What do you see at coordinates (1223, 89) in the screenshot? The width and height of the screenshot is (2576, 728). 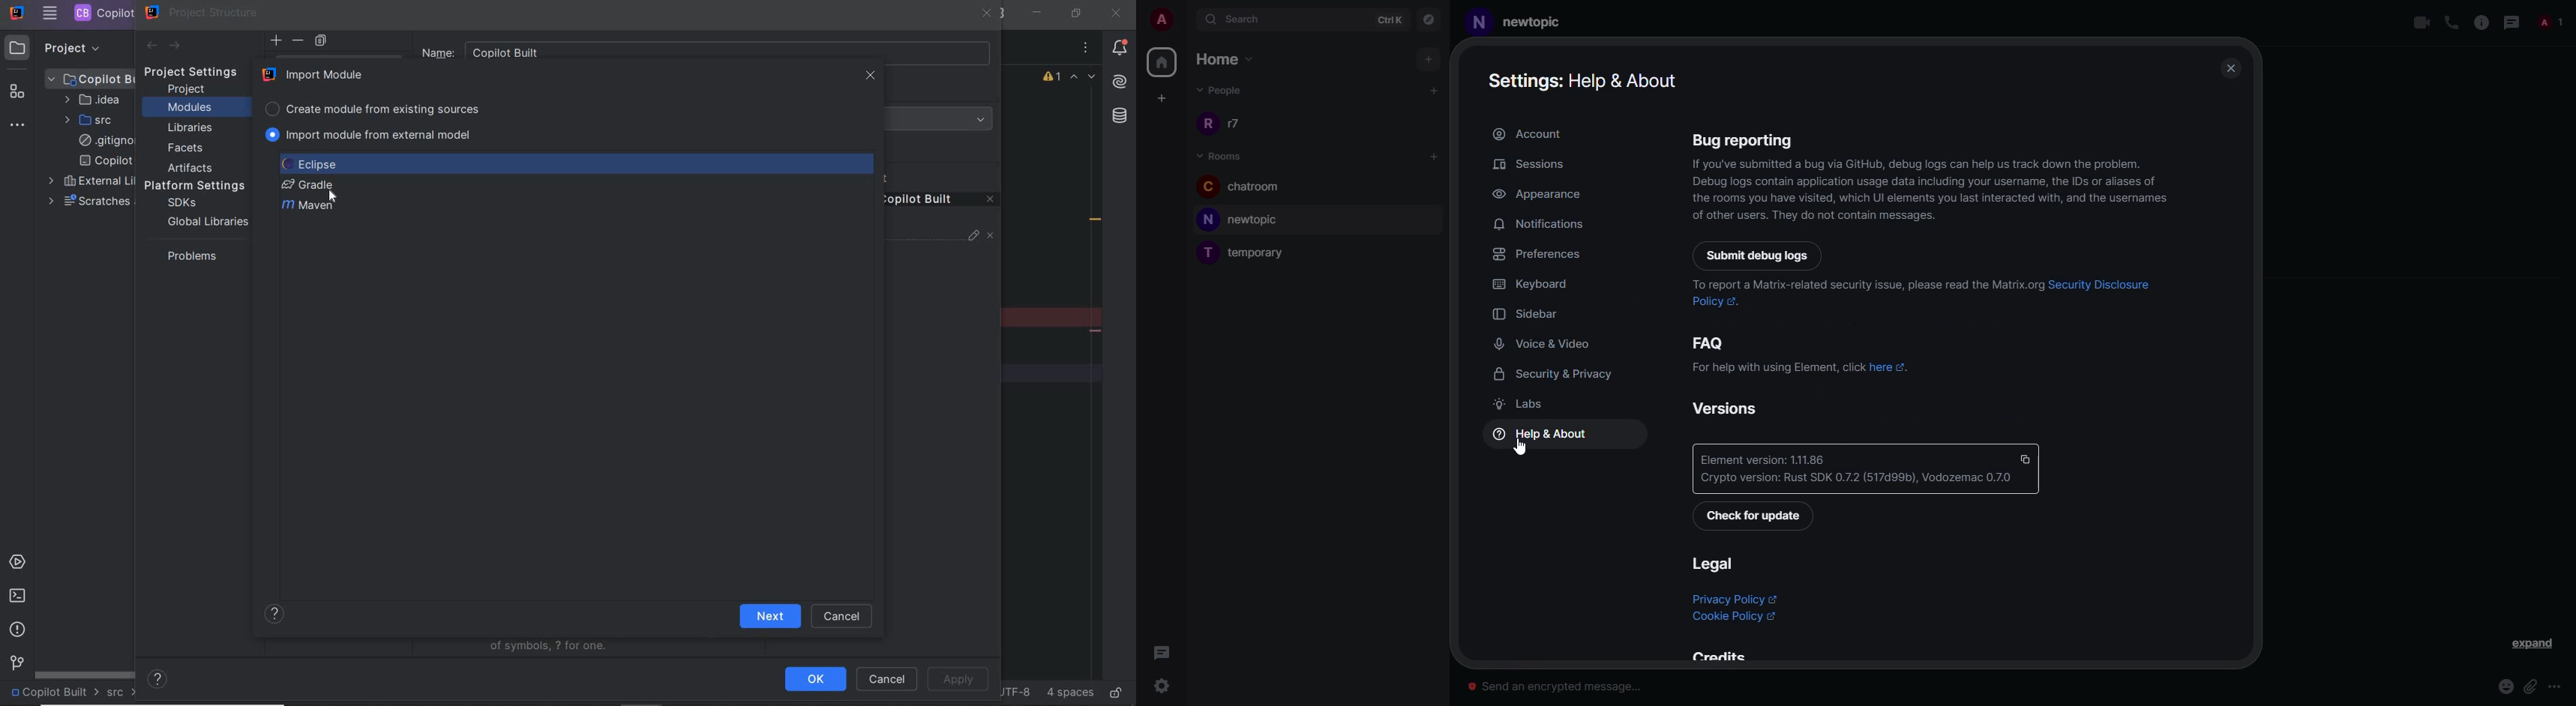 I see `people` at bounding box center [1223, 89].